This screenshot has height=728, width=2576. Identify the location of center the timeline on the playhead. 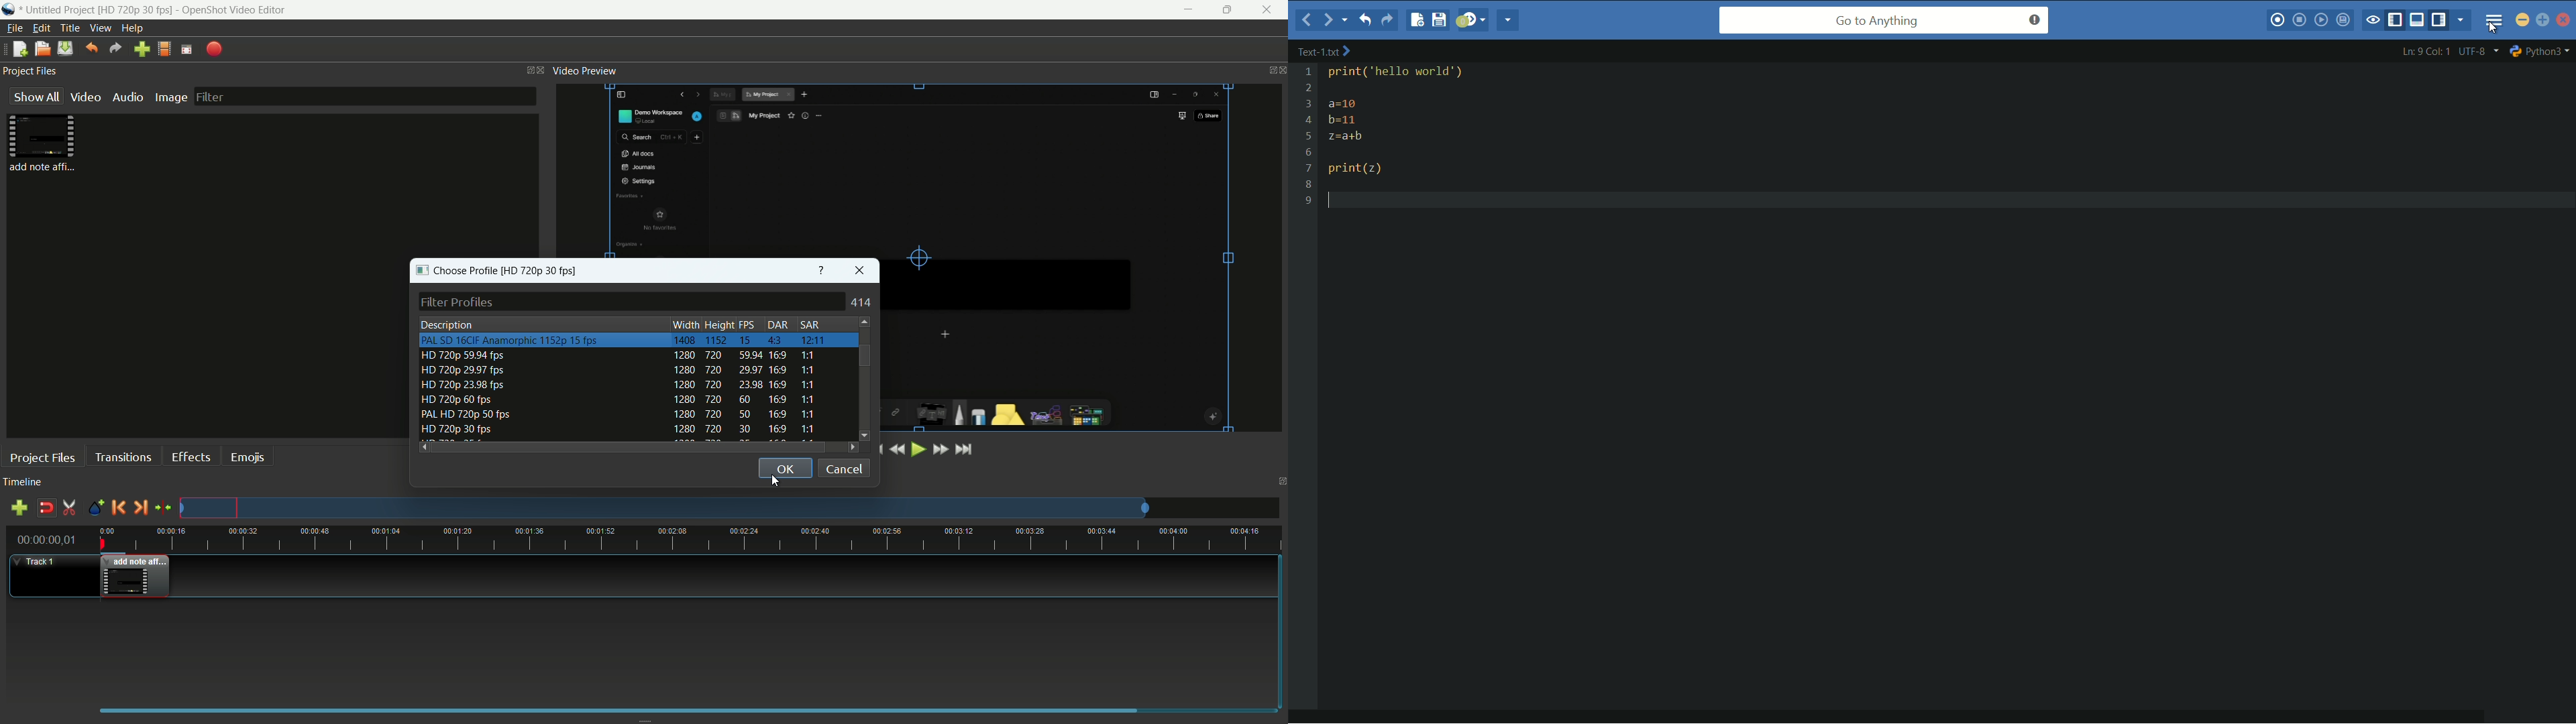
(164, 508).